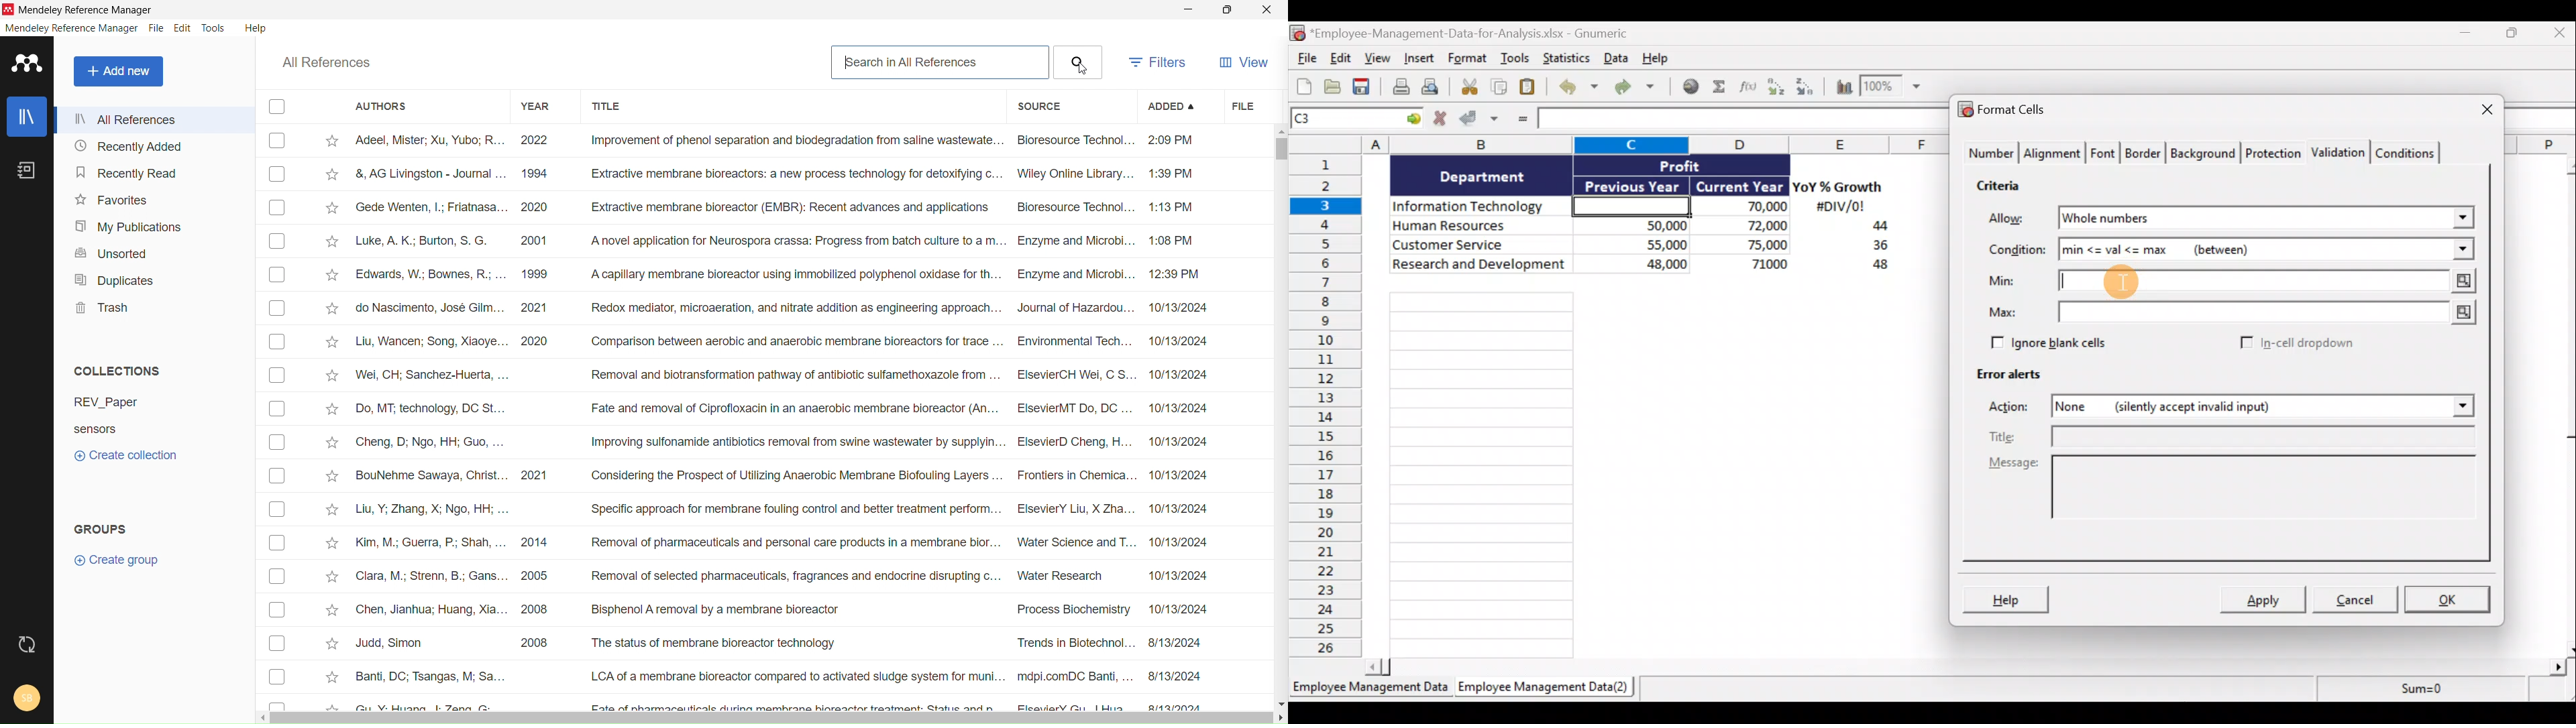 The width and height of the screenshot is (2576, 728). Describe the element at coordinates (331, 376) in the screenshot. I see `Add to favorites` at that location.